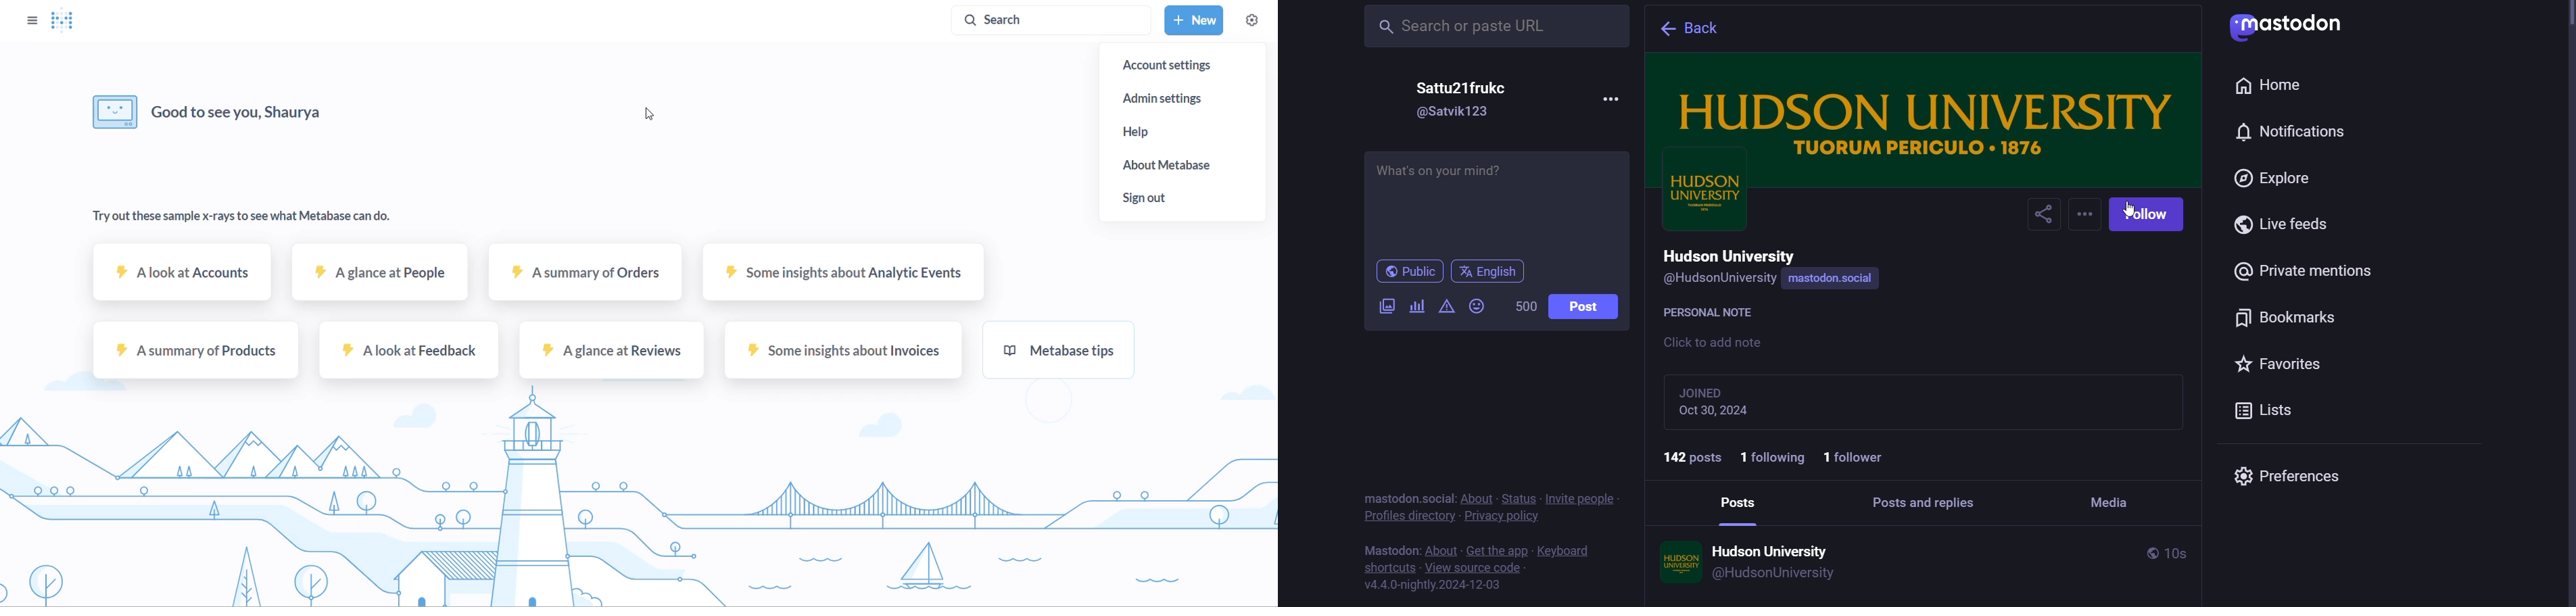 This screenshot has height=616, width=2576. I want to click on @Satvik123, so click(1460, 113).